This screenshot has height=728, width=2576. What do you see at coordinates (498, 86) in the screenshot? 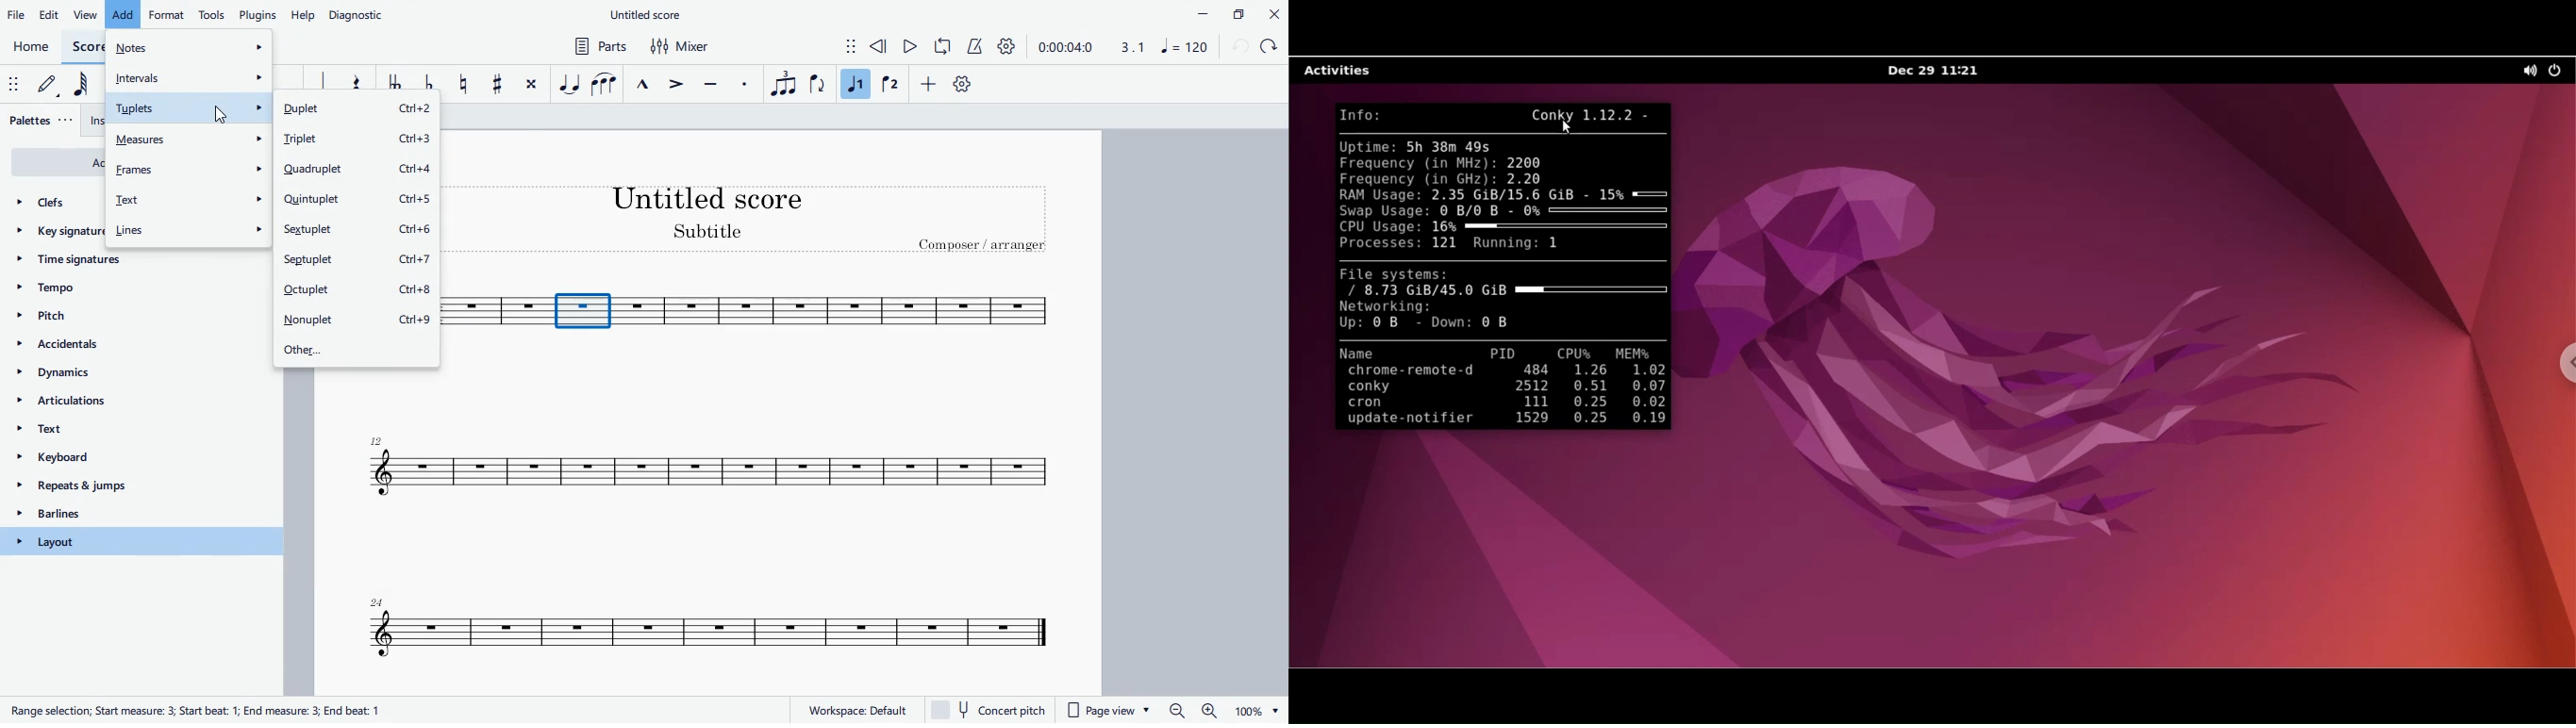
I see `toggle sharp` at bounding box center [498, 86].